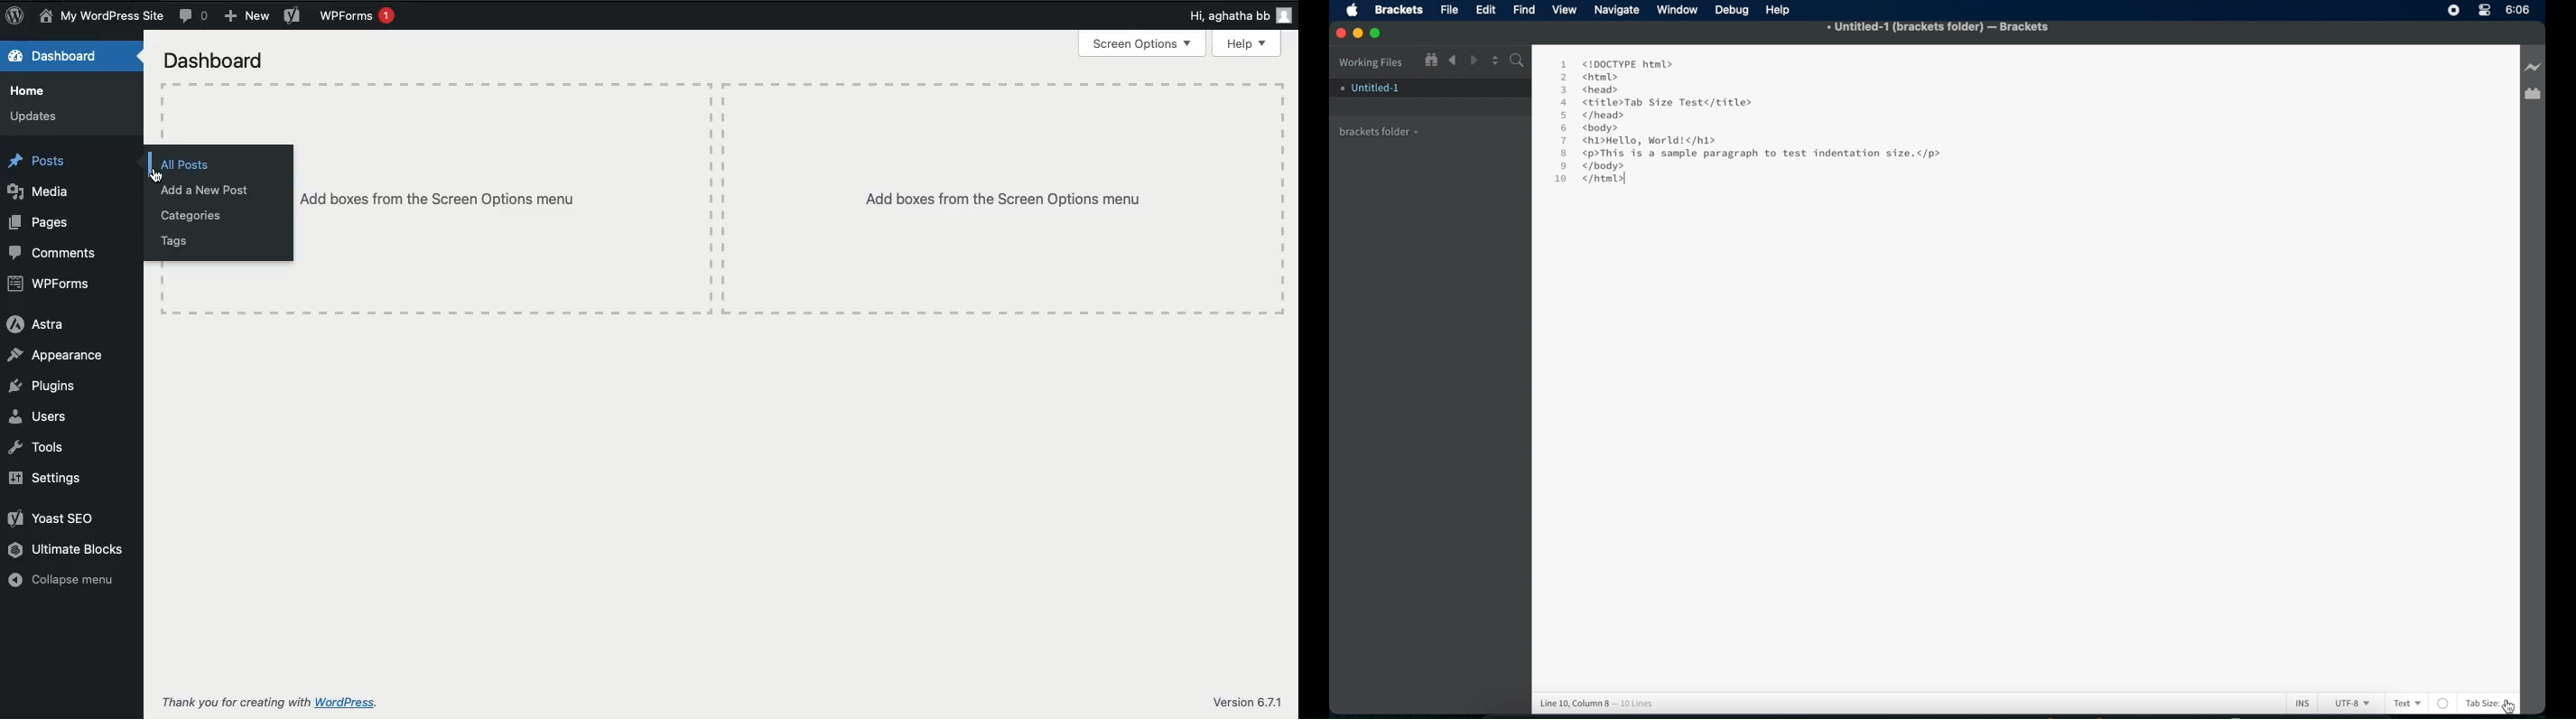  I want to click on Categories, so click(194, 215).